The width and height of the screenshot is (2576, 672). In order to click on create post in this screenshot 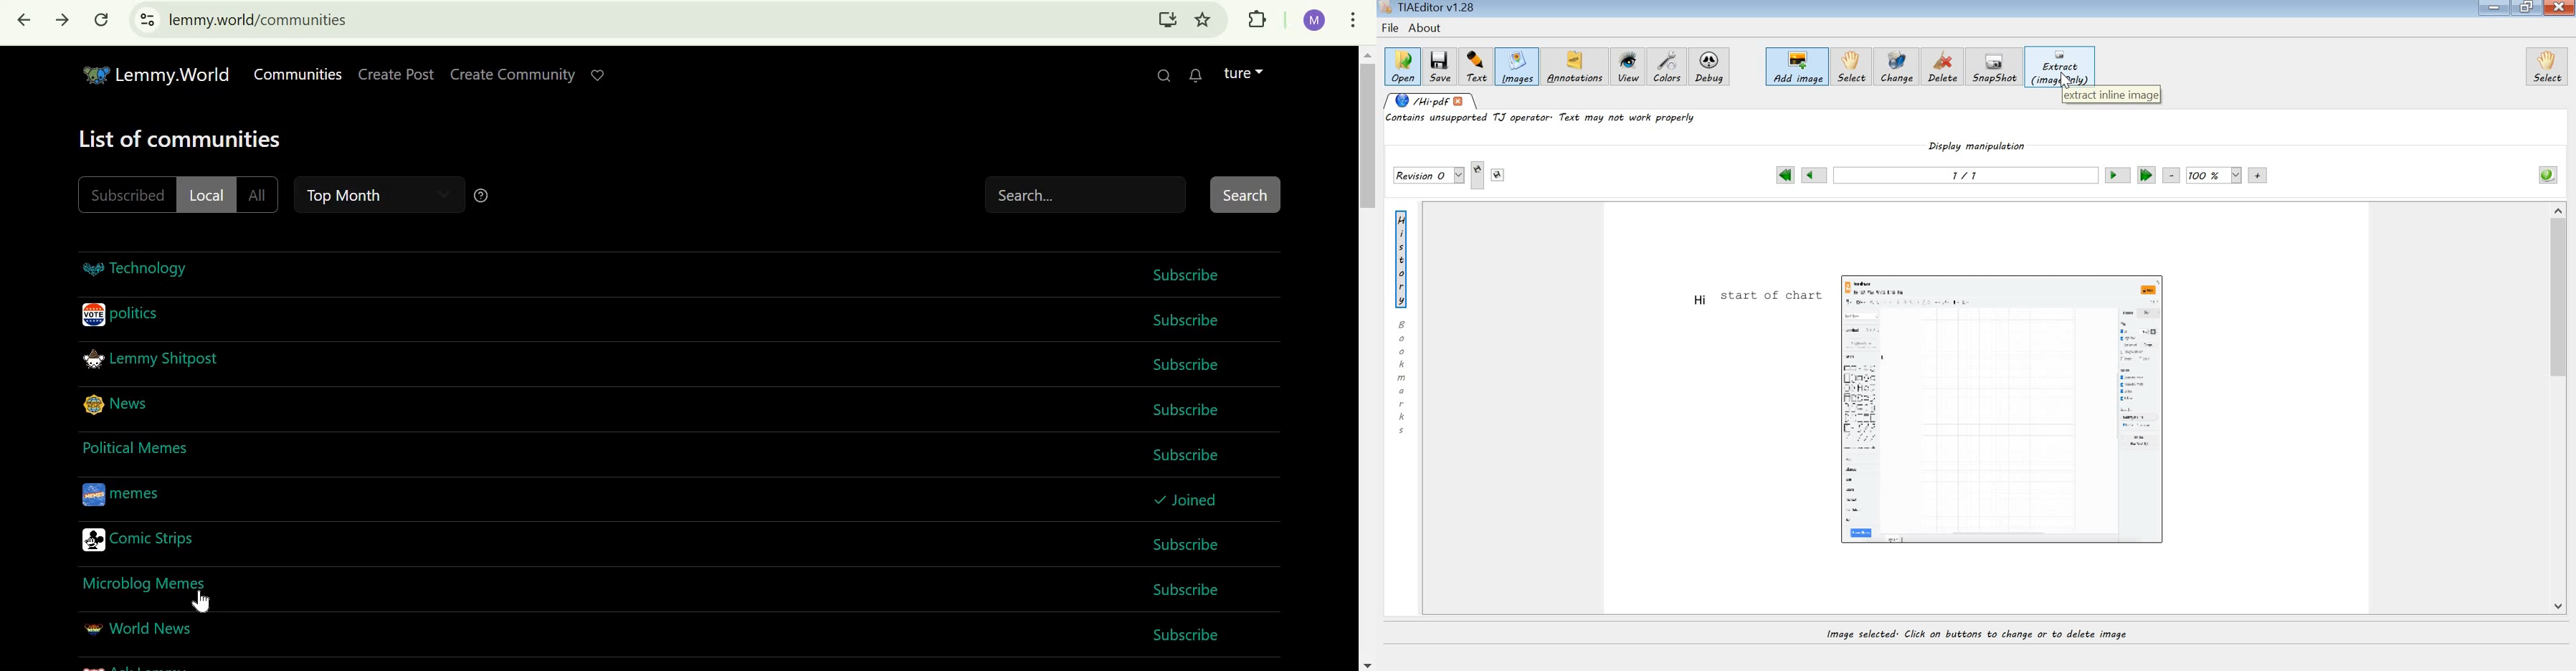, I will do `click(397, 74)`.